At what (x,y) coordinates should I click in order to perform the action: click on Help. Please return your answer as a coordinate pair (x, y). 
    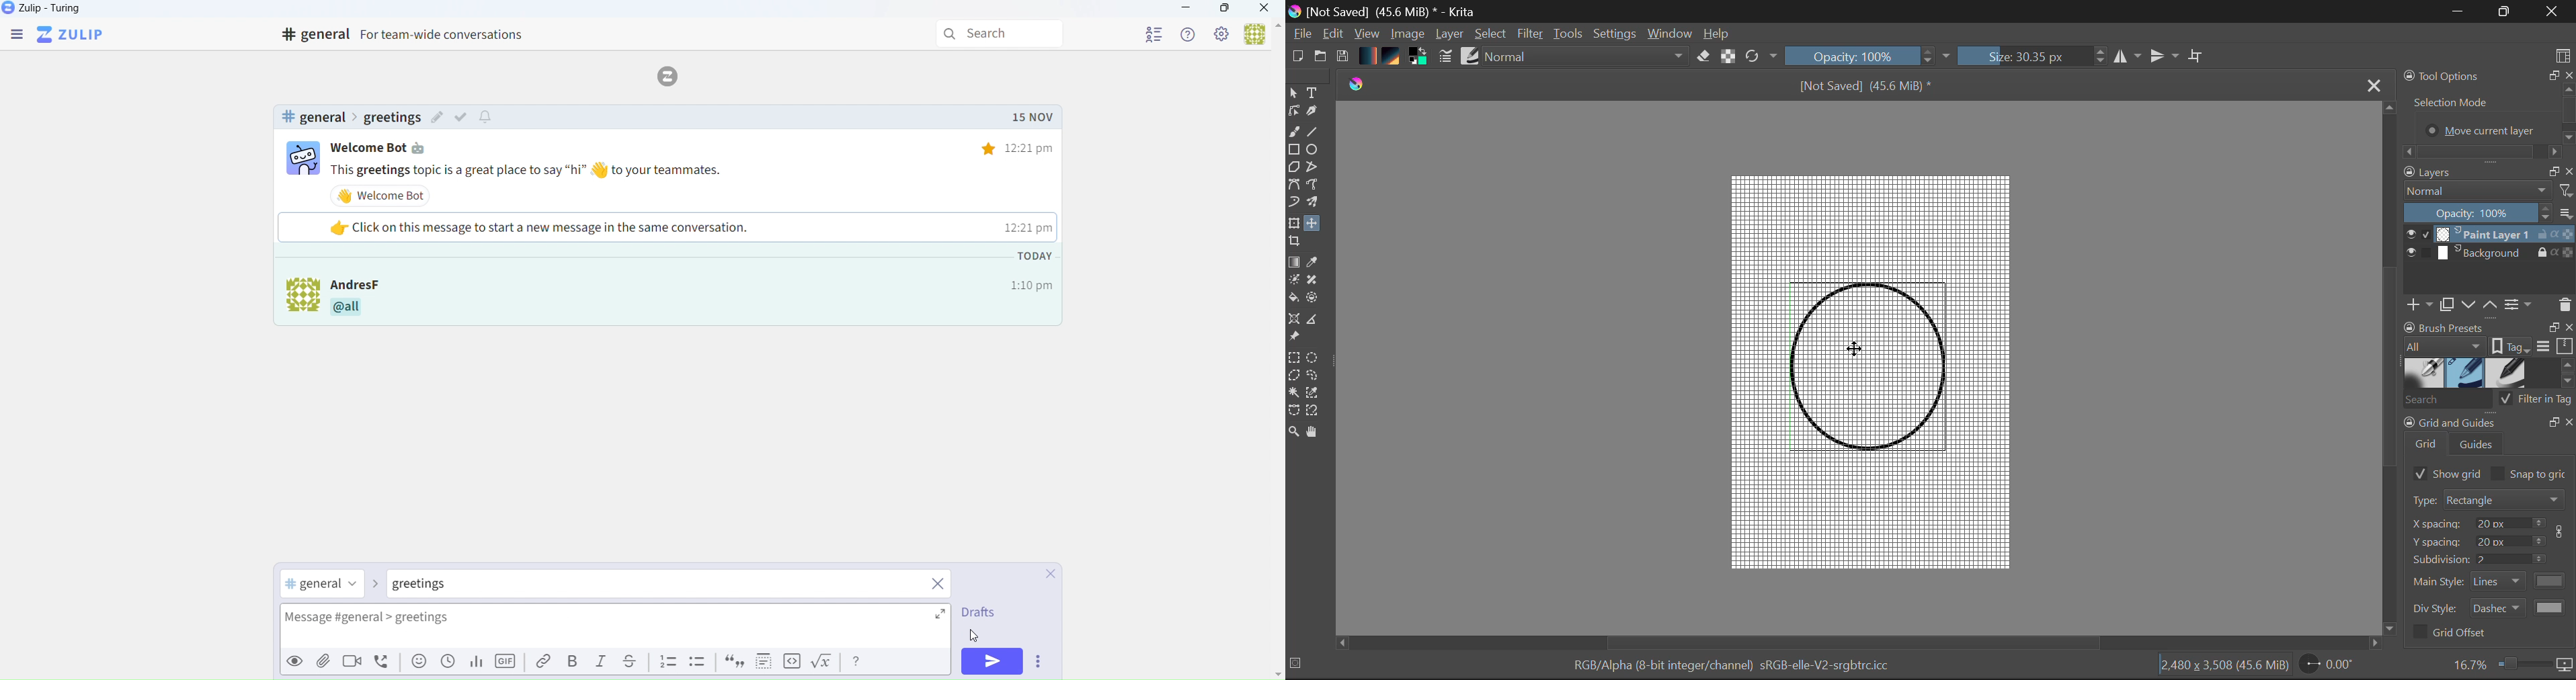
    Looking at the image, I should click on (858, 661).